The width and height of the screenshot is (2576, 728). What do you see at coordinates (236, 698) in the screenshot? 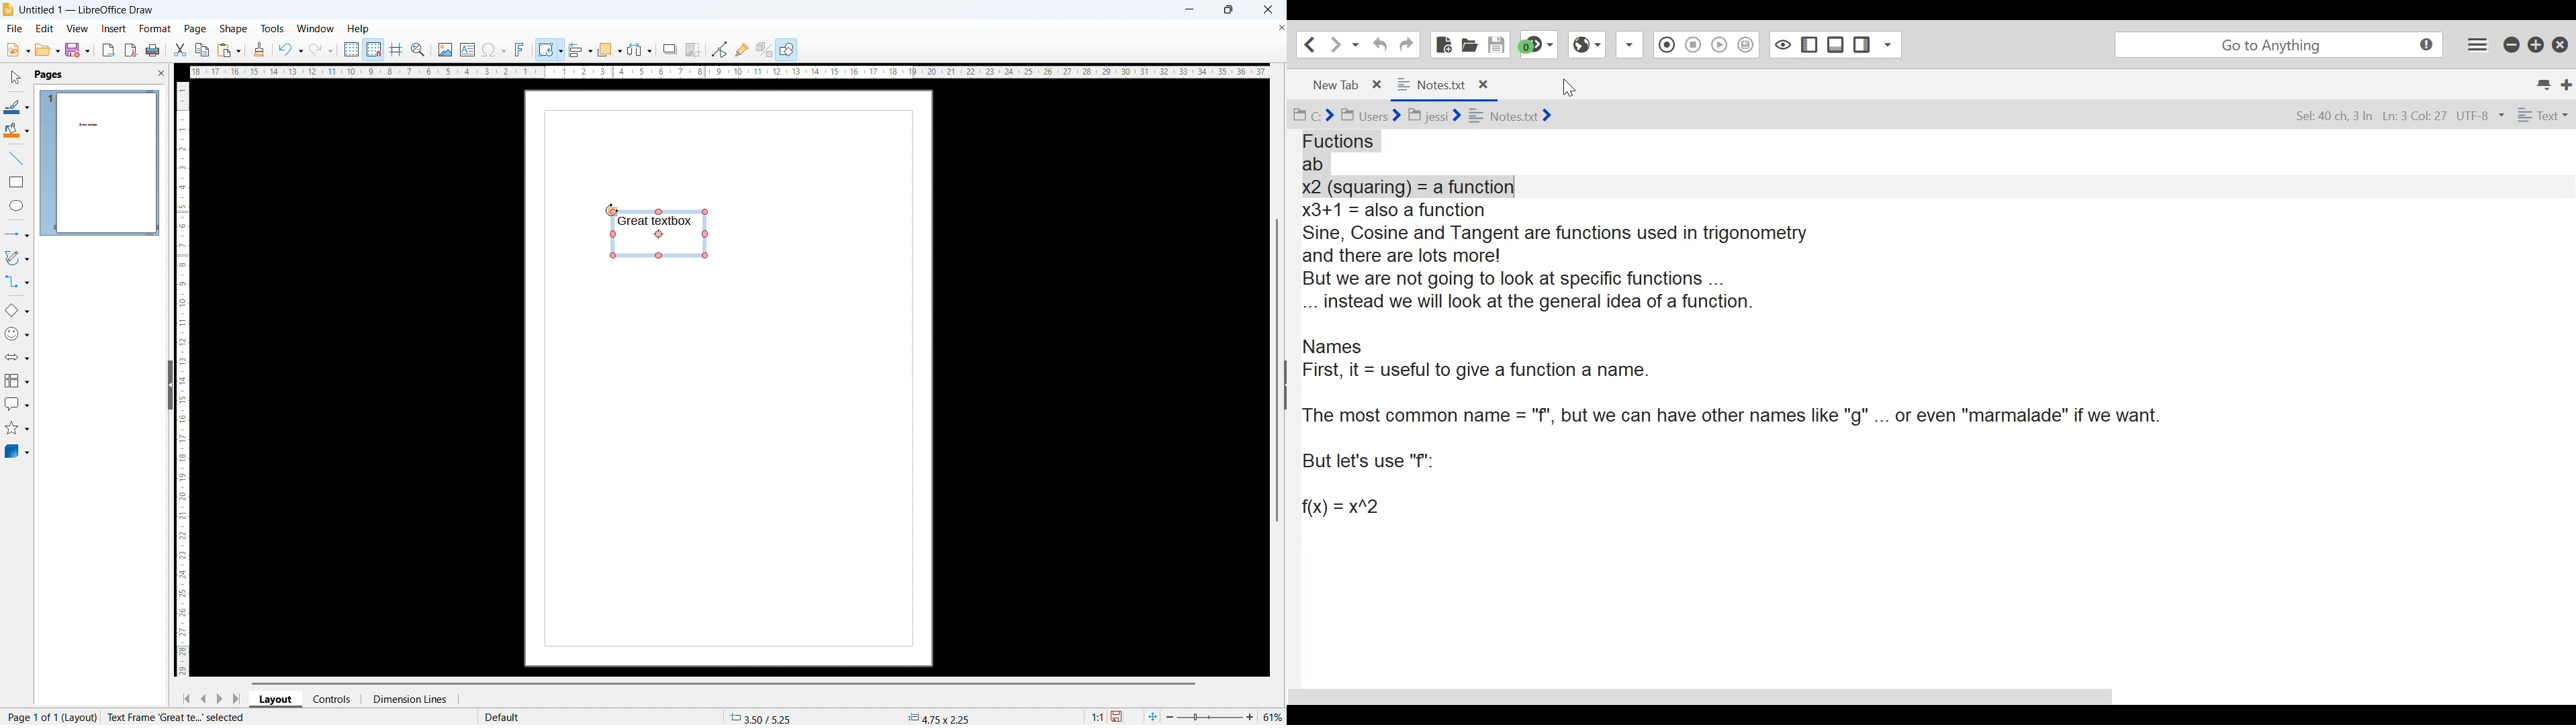
I see `go to last page` at bounding box center [236, 698].